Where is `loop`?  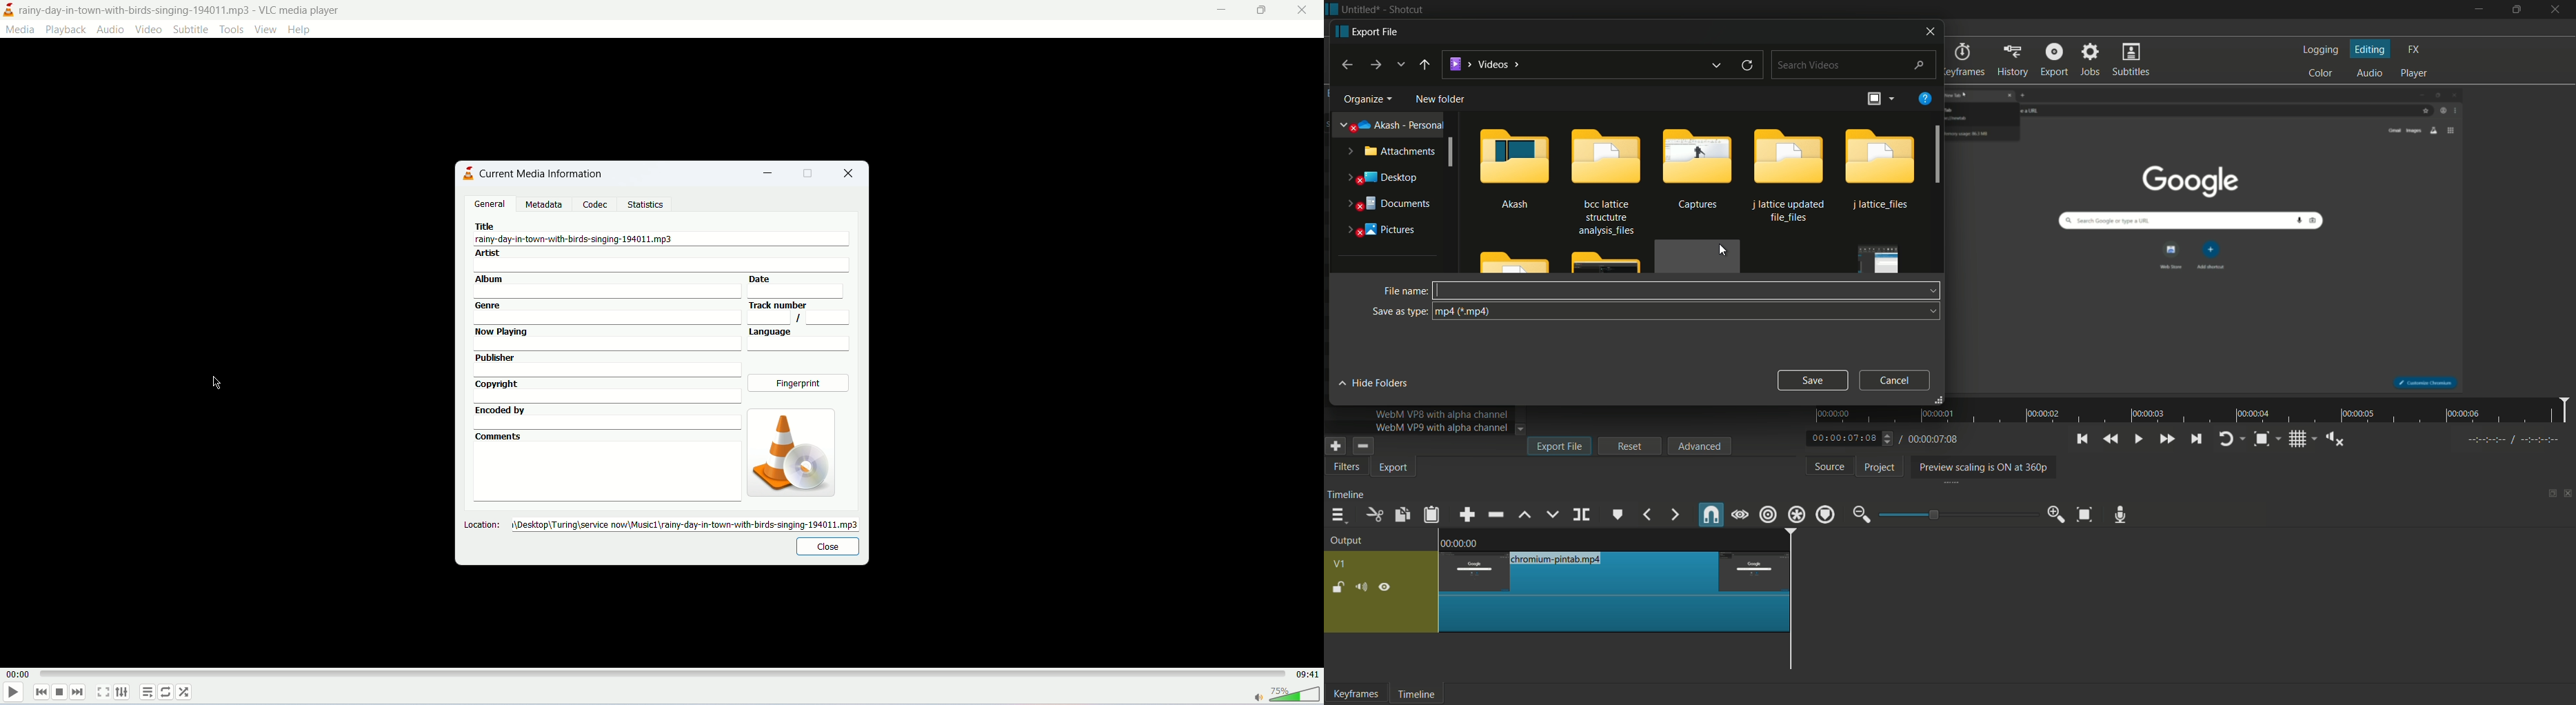
loop is located at coordinates (168, 691).